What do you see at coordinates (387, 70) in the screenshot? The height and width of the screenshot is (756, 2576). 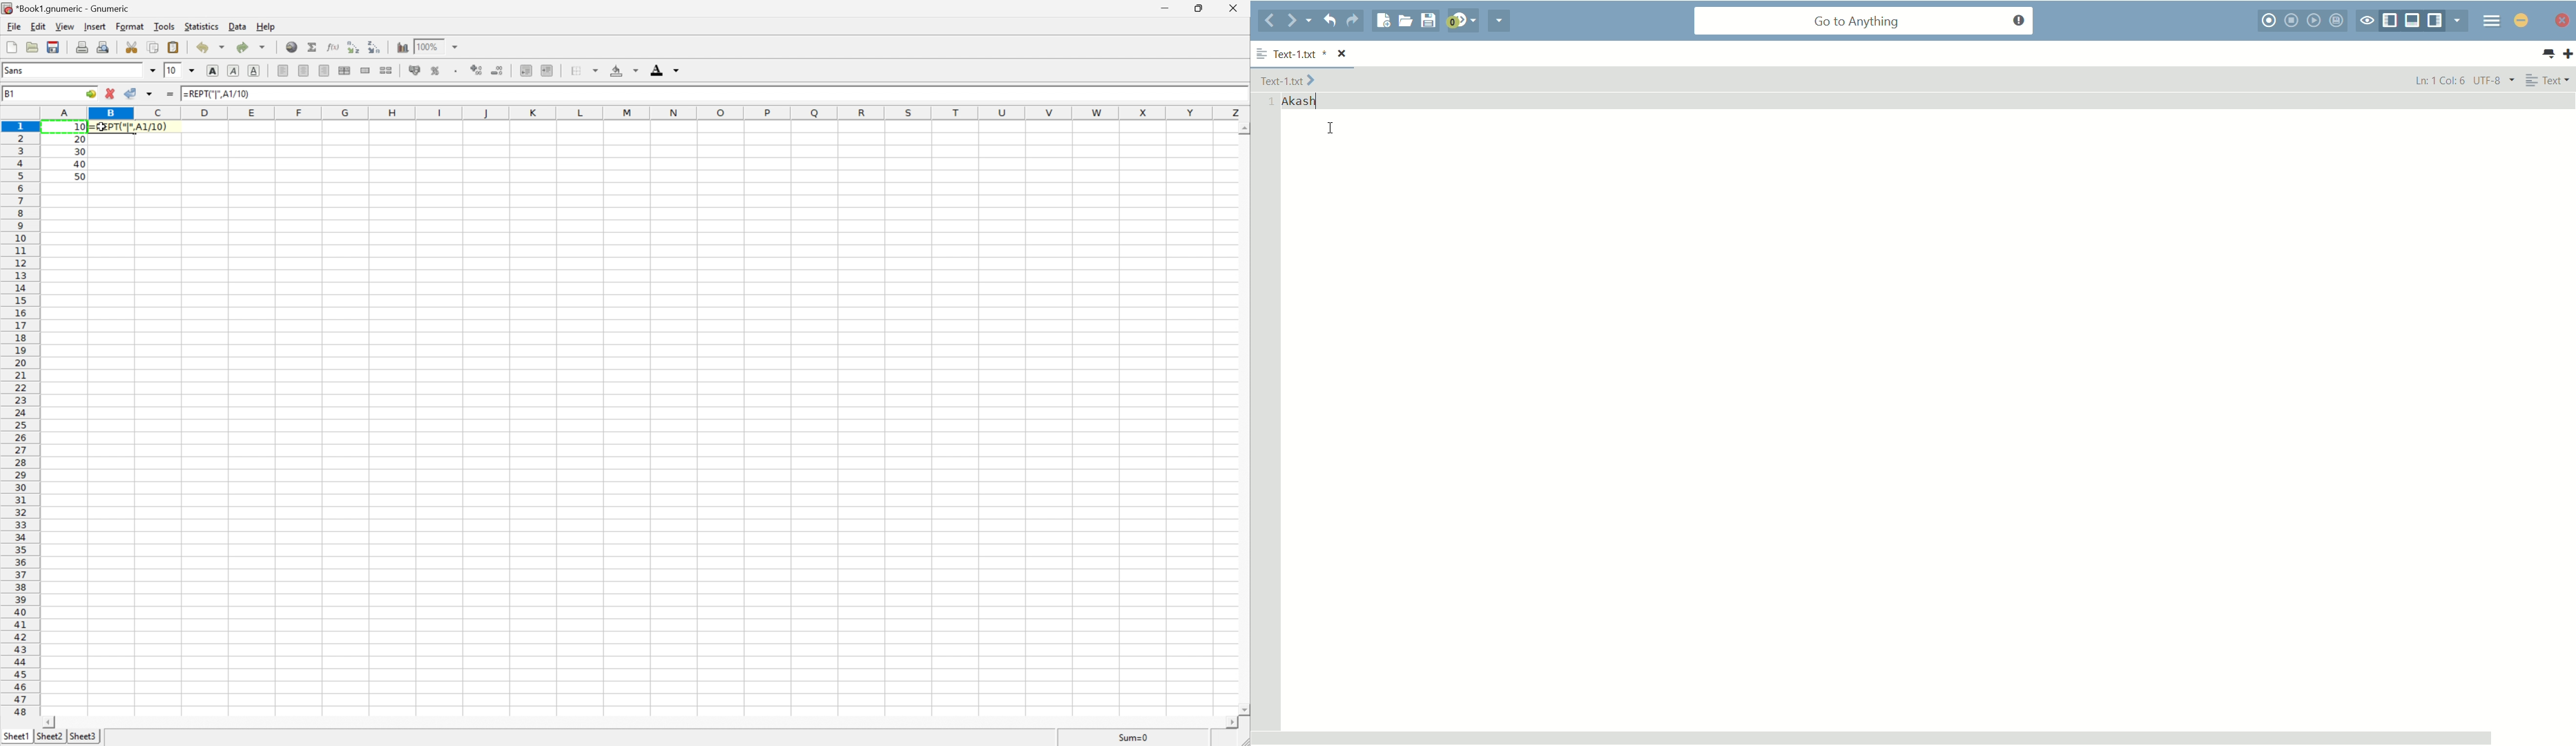 I see `Split the ranges of merged cells` at bounding box center [387, 70].